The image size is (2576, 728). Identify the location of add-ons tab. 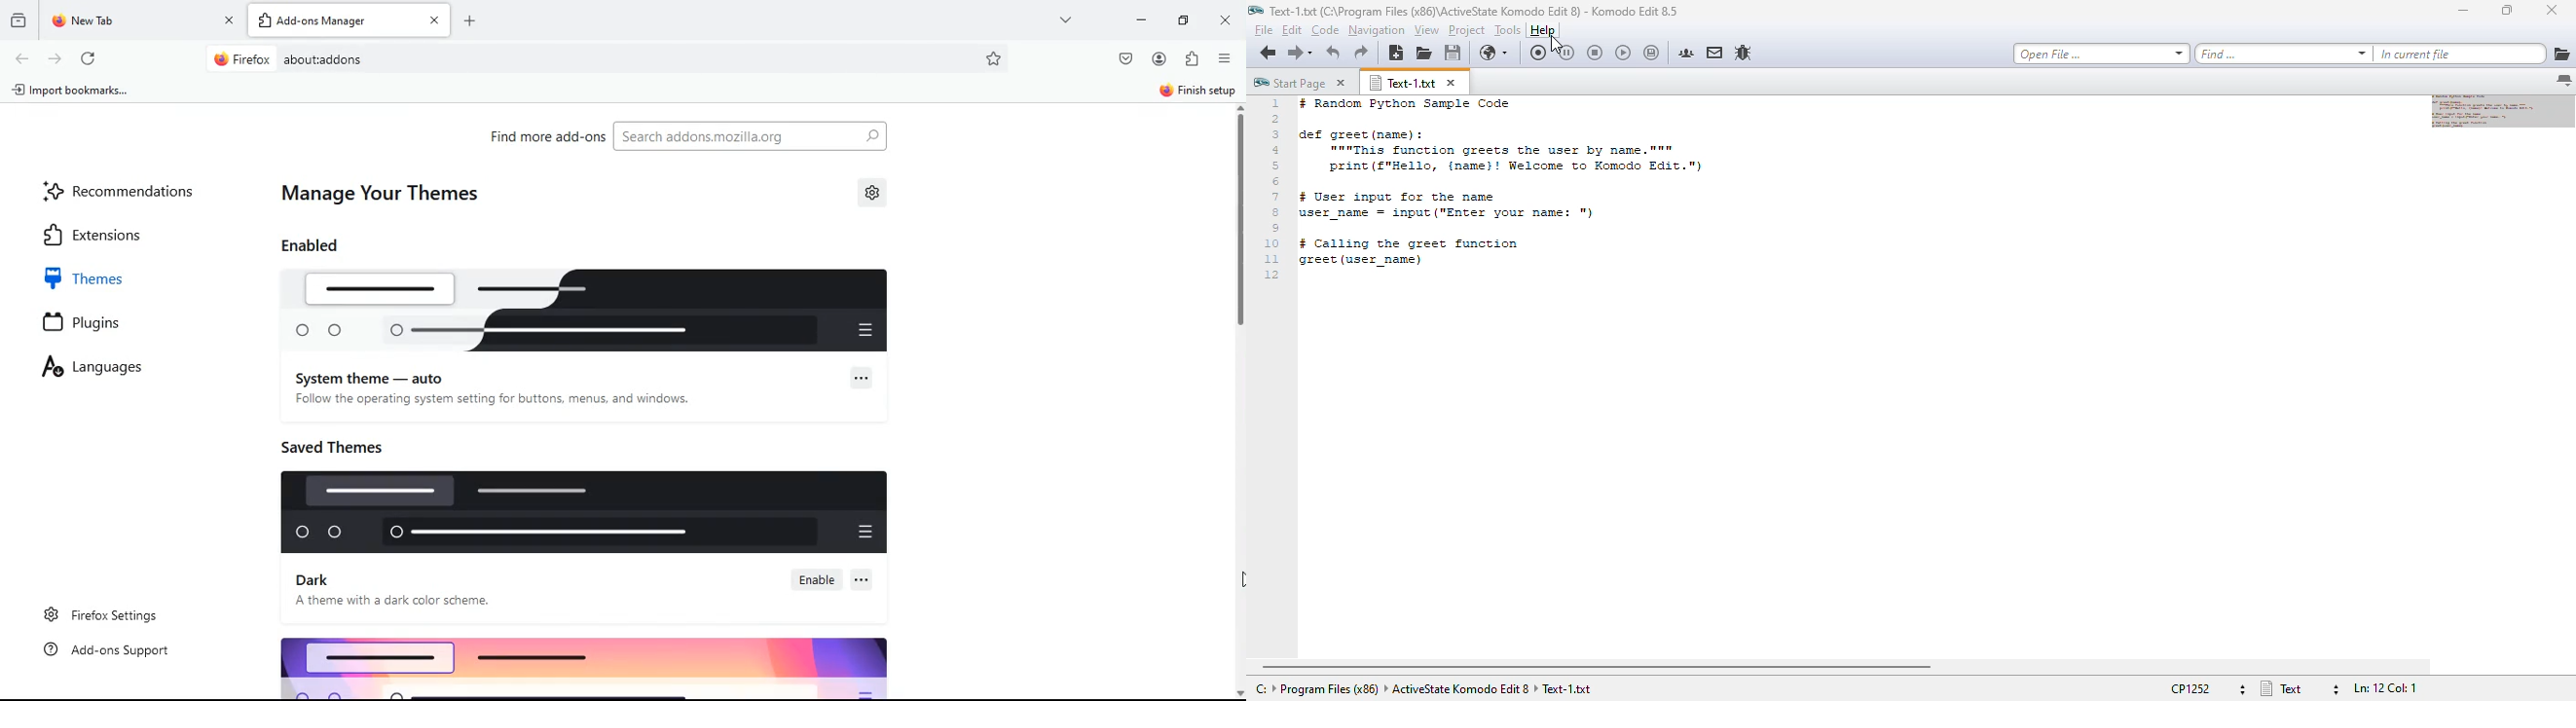
(350, 20).